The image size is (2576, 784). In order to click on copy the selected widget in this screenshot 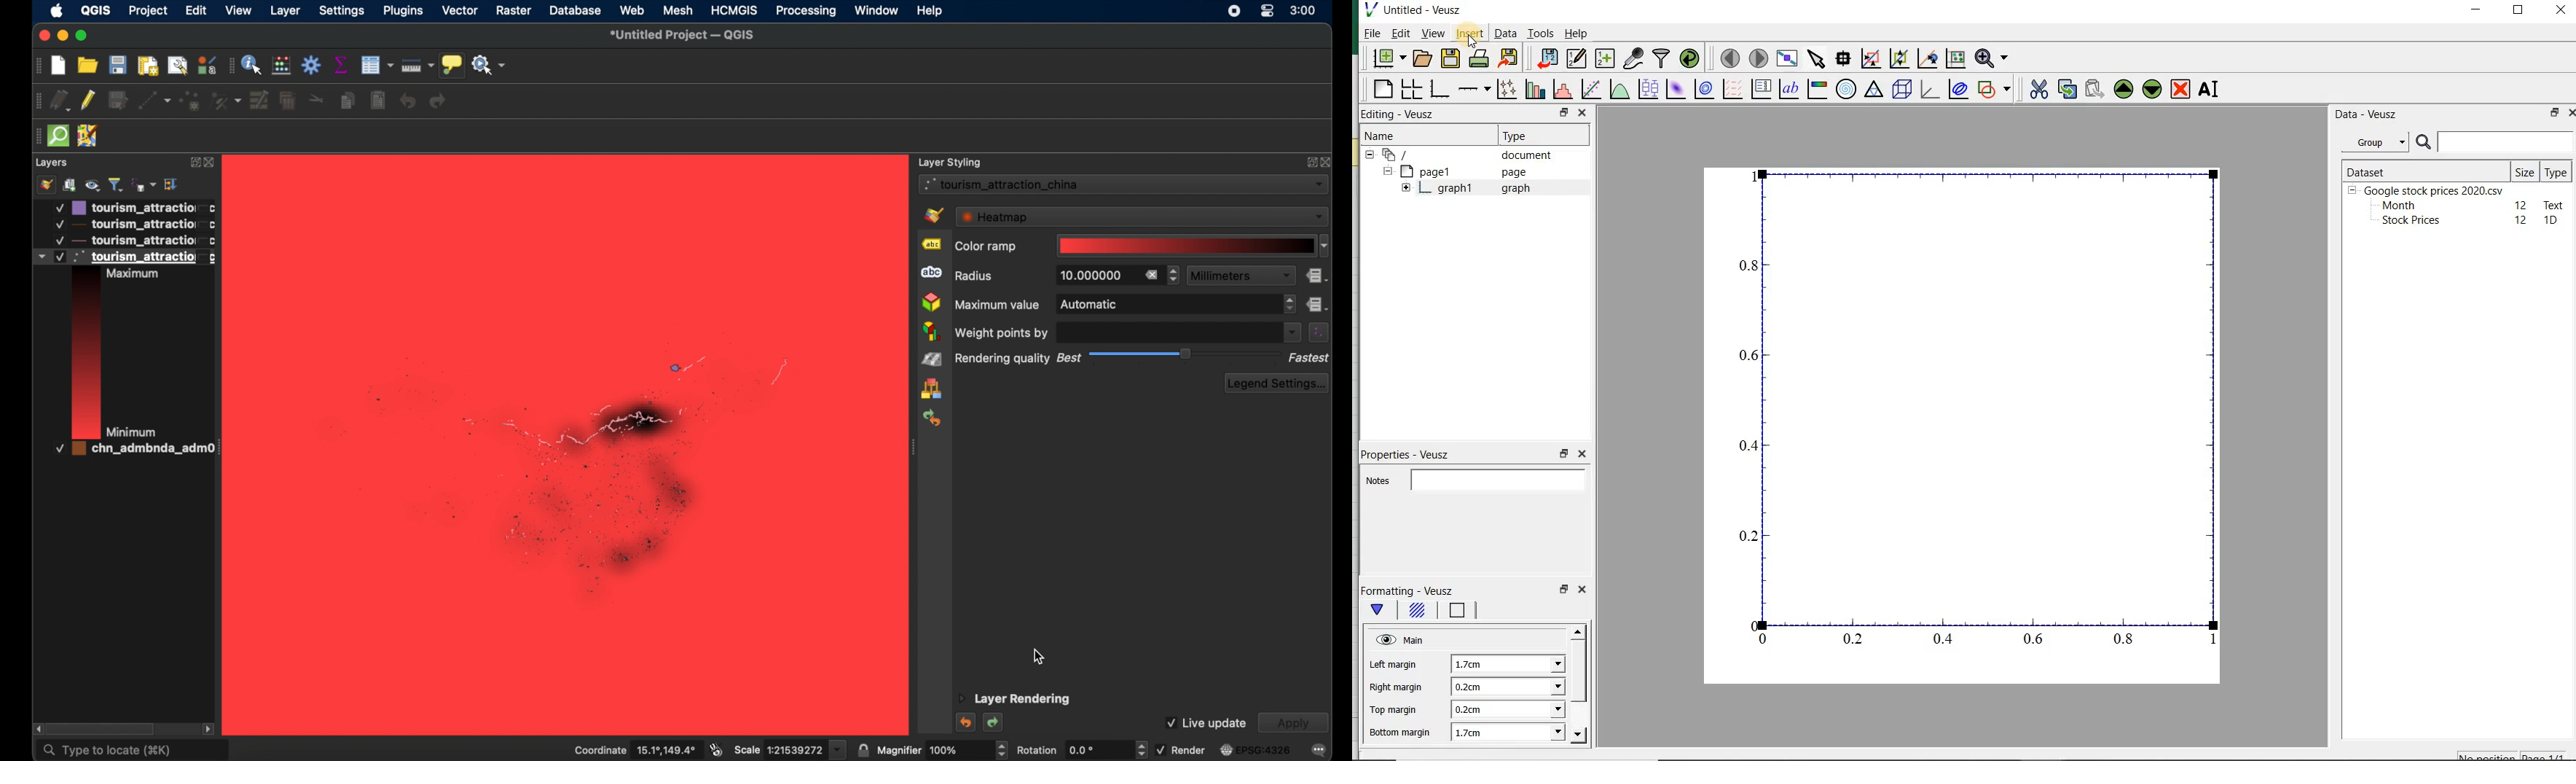, I will do `click(2066, 90)`.